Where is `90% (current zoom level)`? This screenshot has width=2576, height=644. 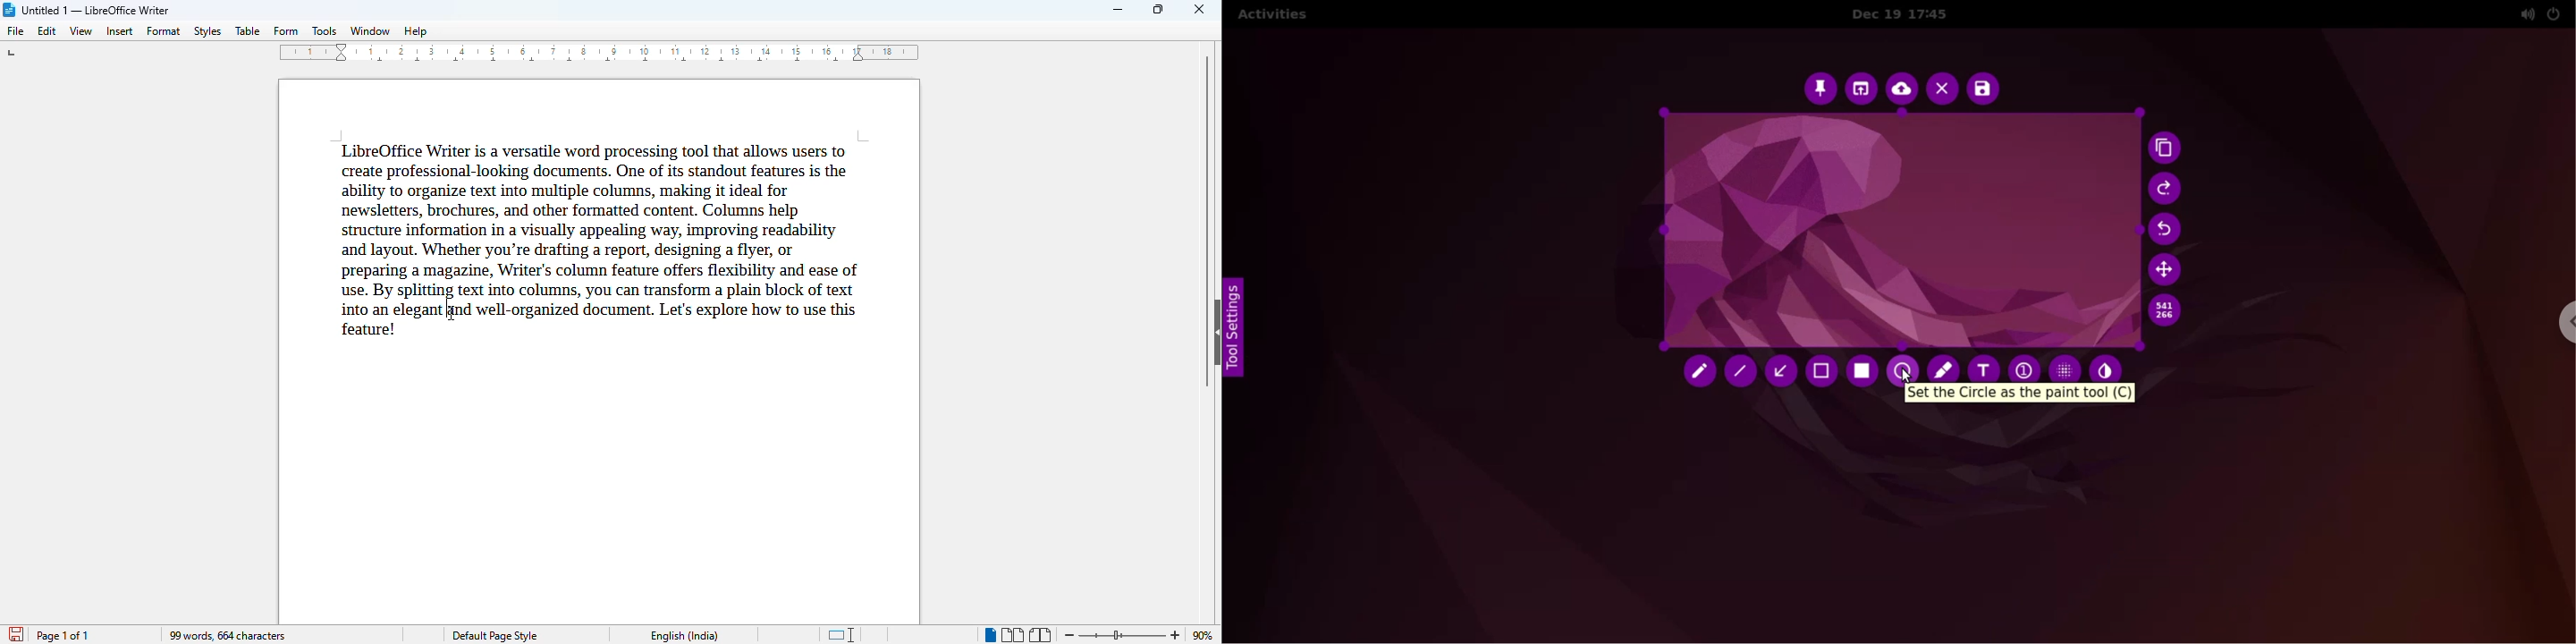 90% (current zoom level) is located at coordinates (1206, 633).